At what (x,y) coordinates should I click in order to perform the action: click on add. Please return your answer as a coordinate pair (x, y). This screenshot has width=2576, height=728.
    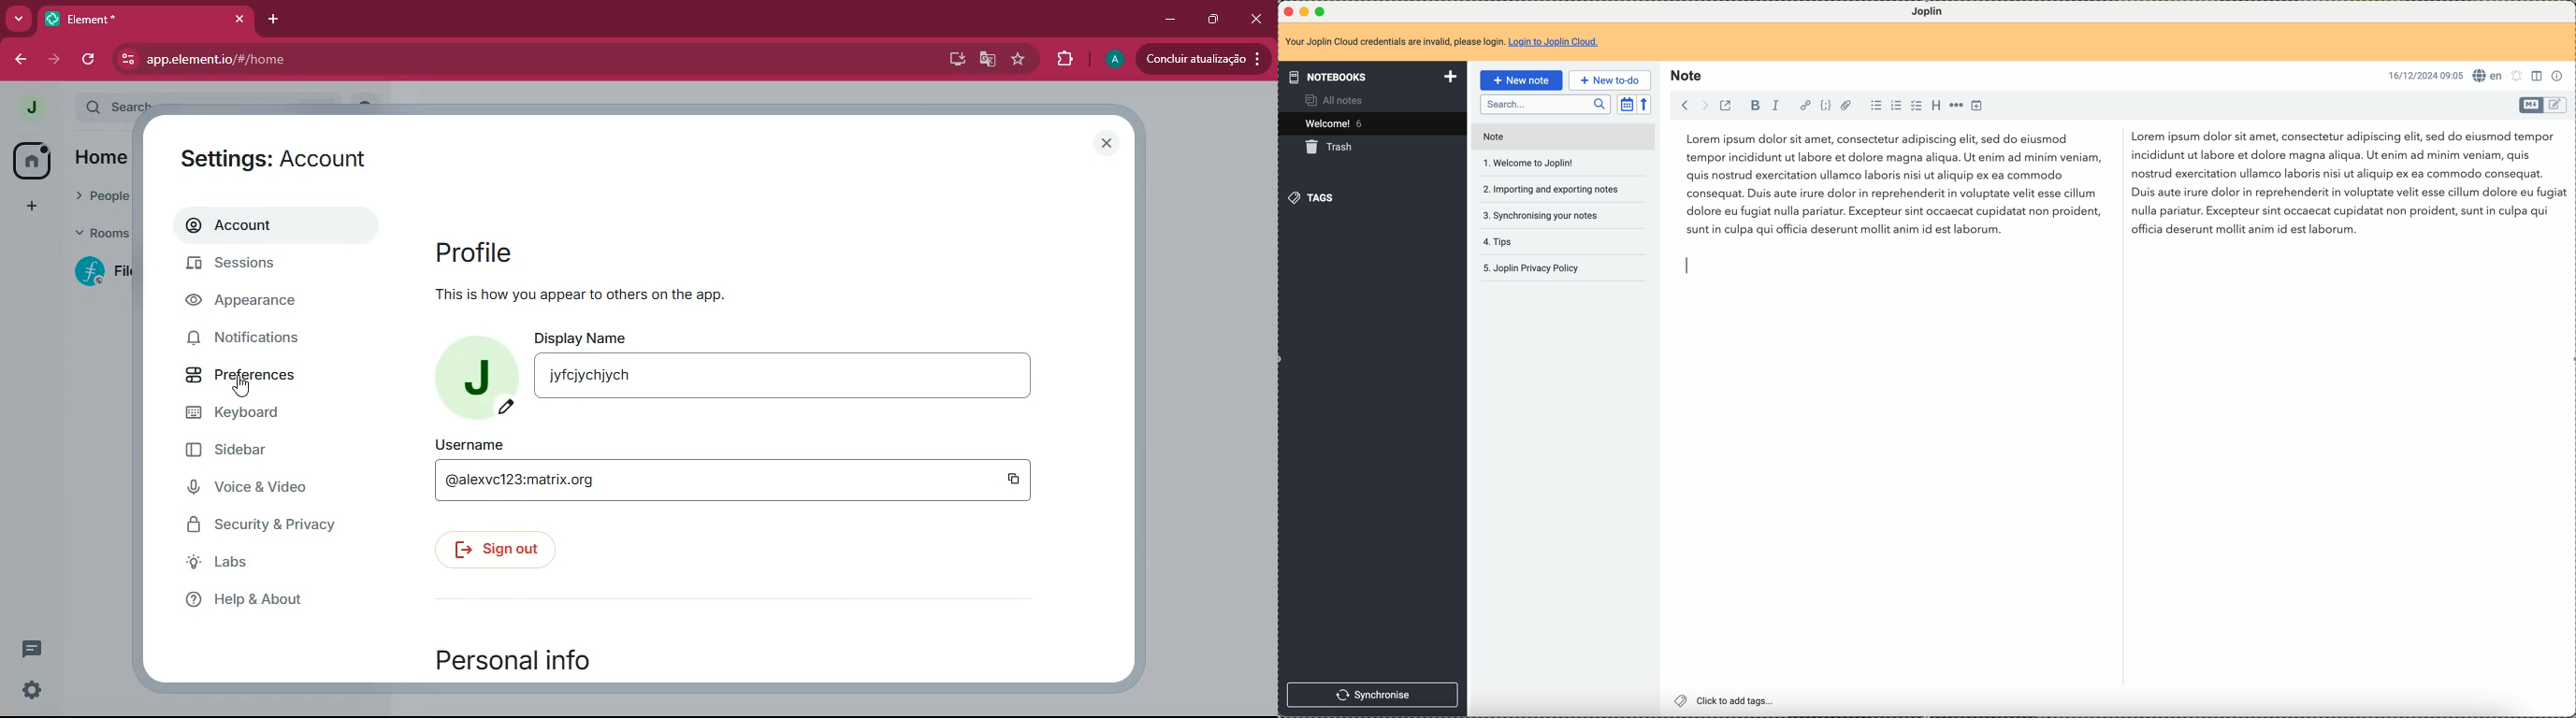
    Looking at the image, I should click on (29, 208).